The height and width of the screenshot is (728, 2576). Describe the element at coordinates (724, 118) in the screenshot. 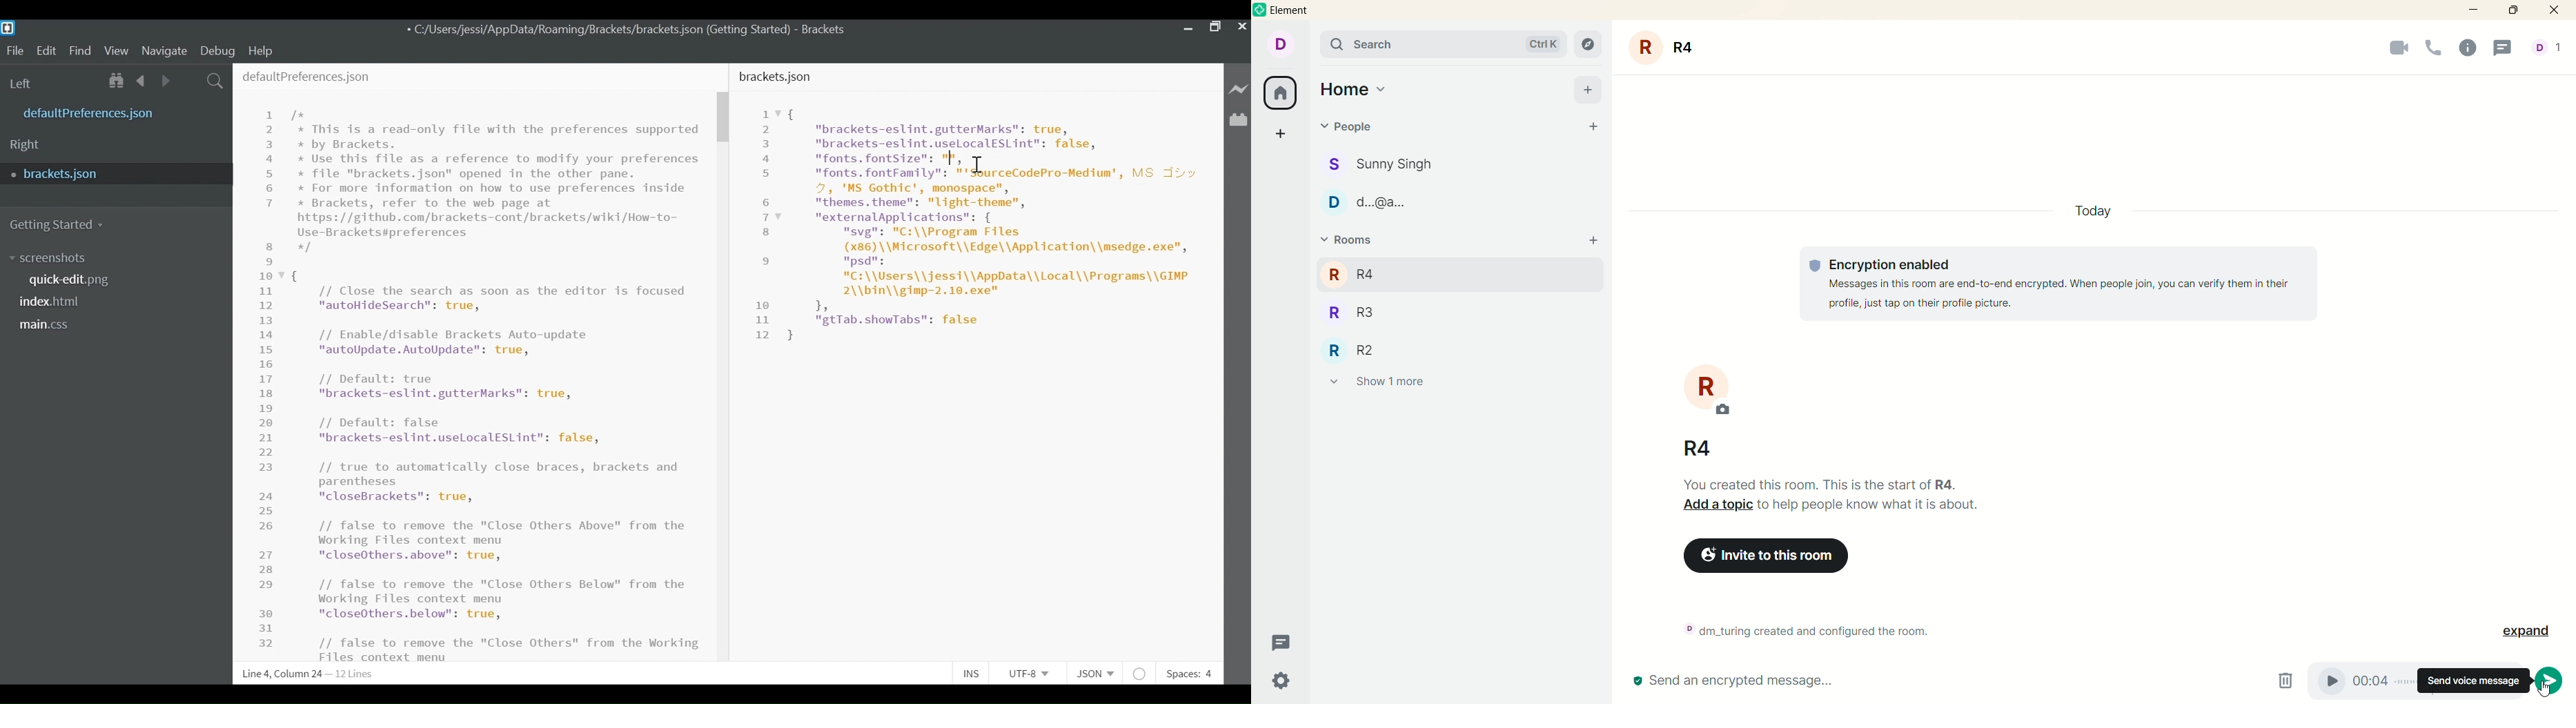

I see `Vertical Scroll bar` at that location.